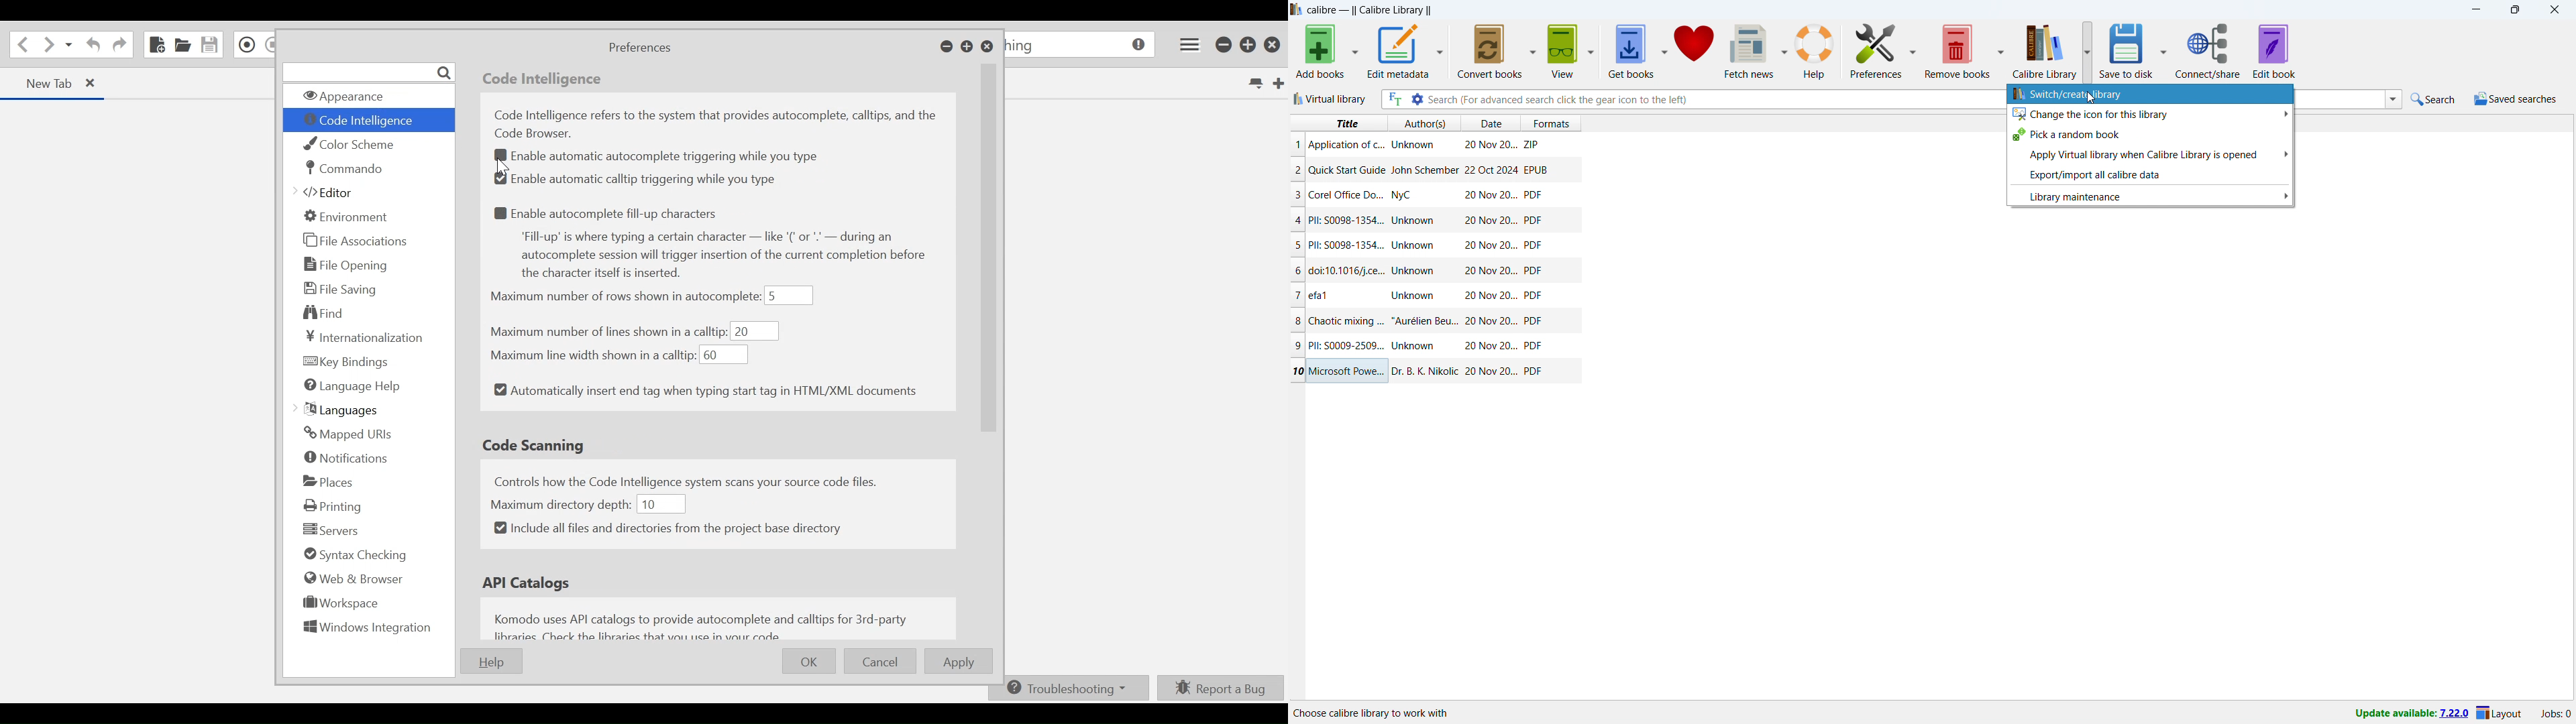  Describe the element at coordinates (2208, 51) in the screenshot. I see `connect/share` at that location.